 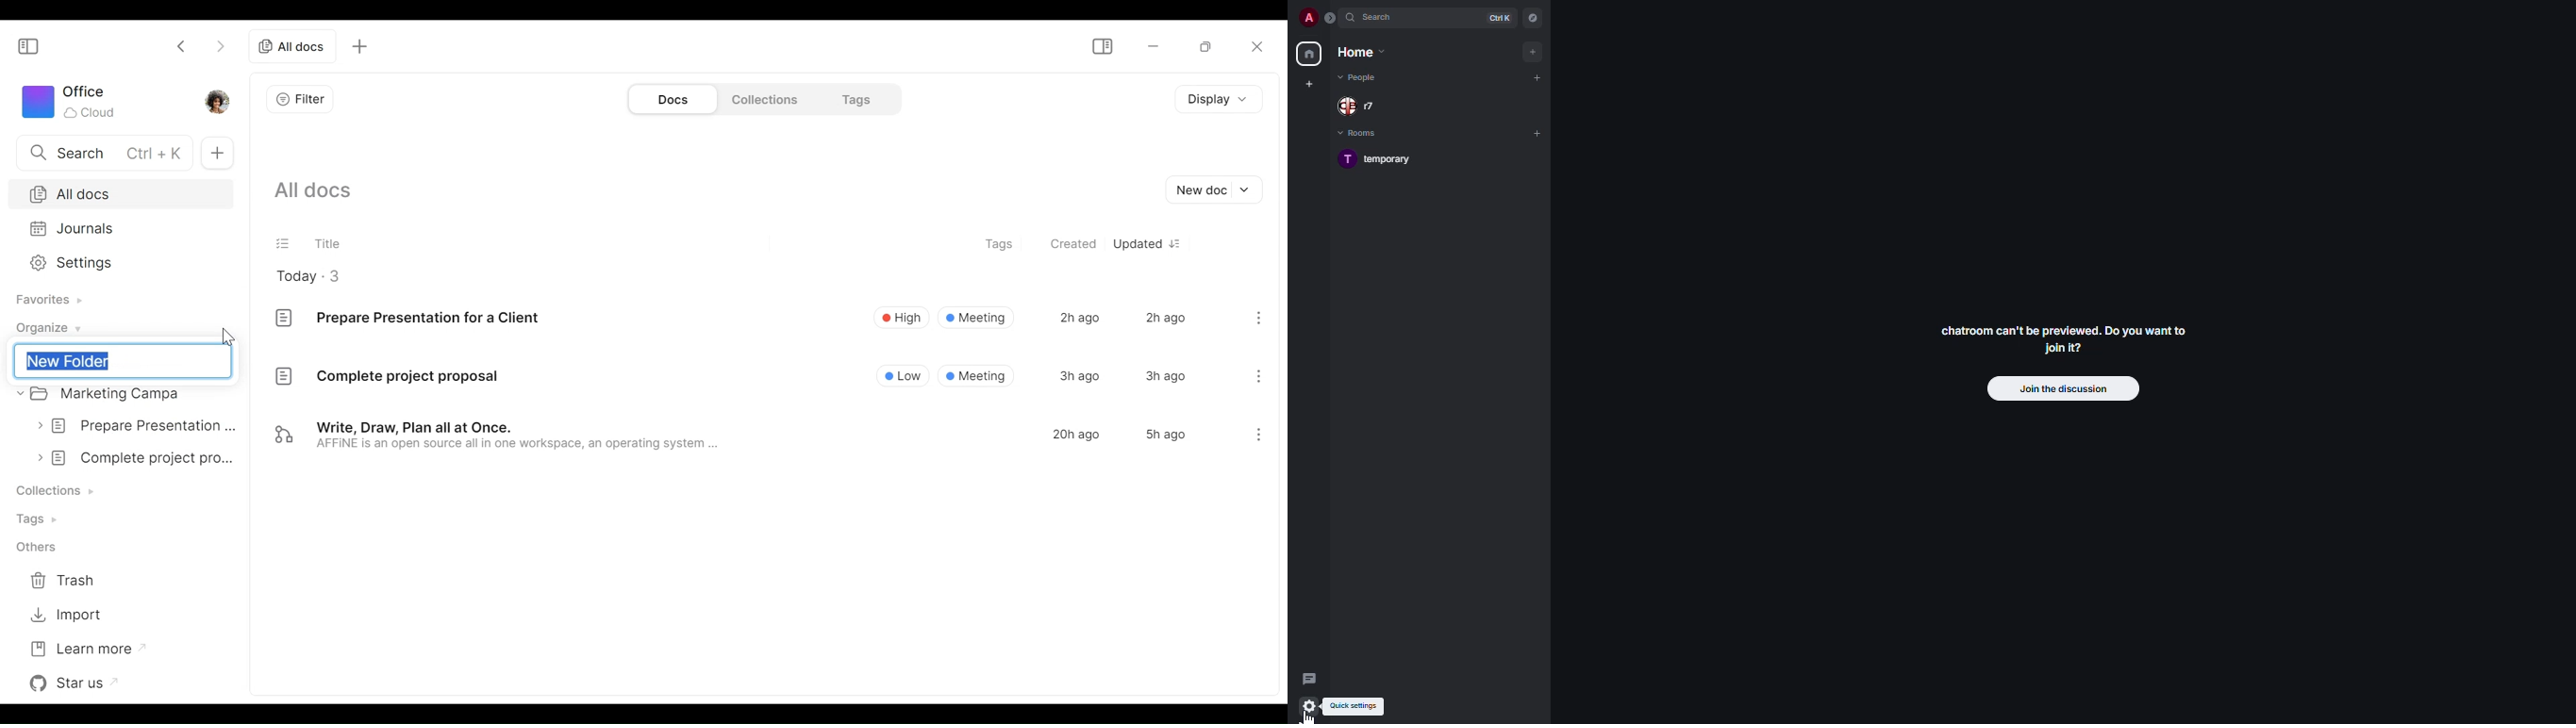 What do you see at coordinates (498, 437) in the screenshot?
I see ` Write, Draw, Plan all at Once. AFFINE is an open source all in one workspace, an operating system ...` at bounding box center [498, 437].